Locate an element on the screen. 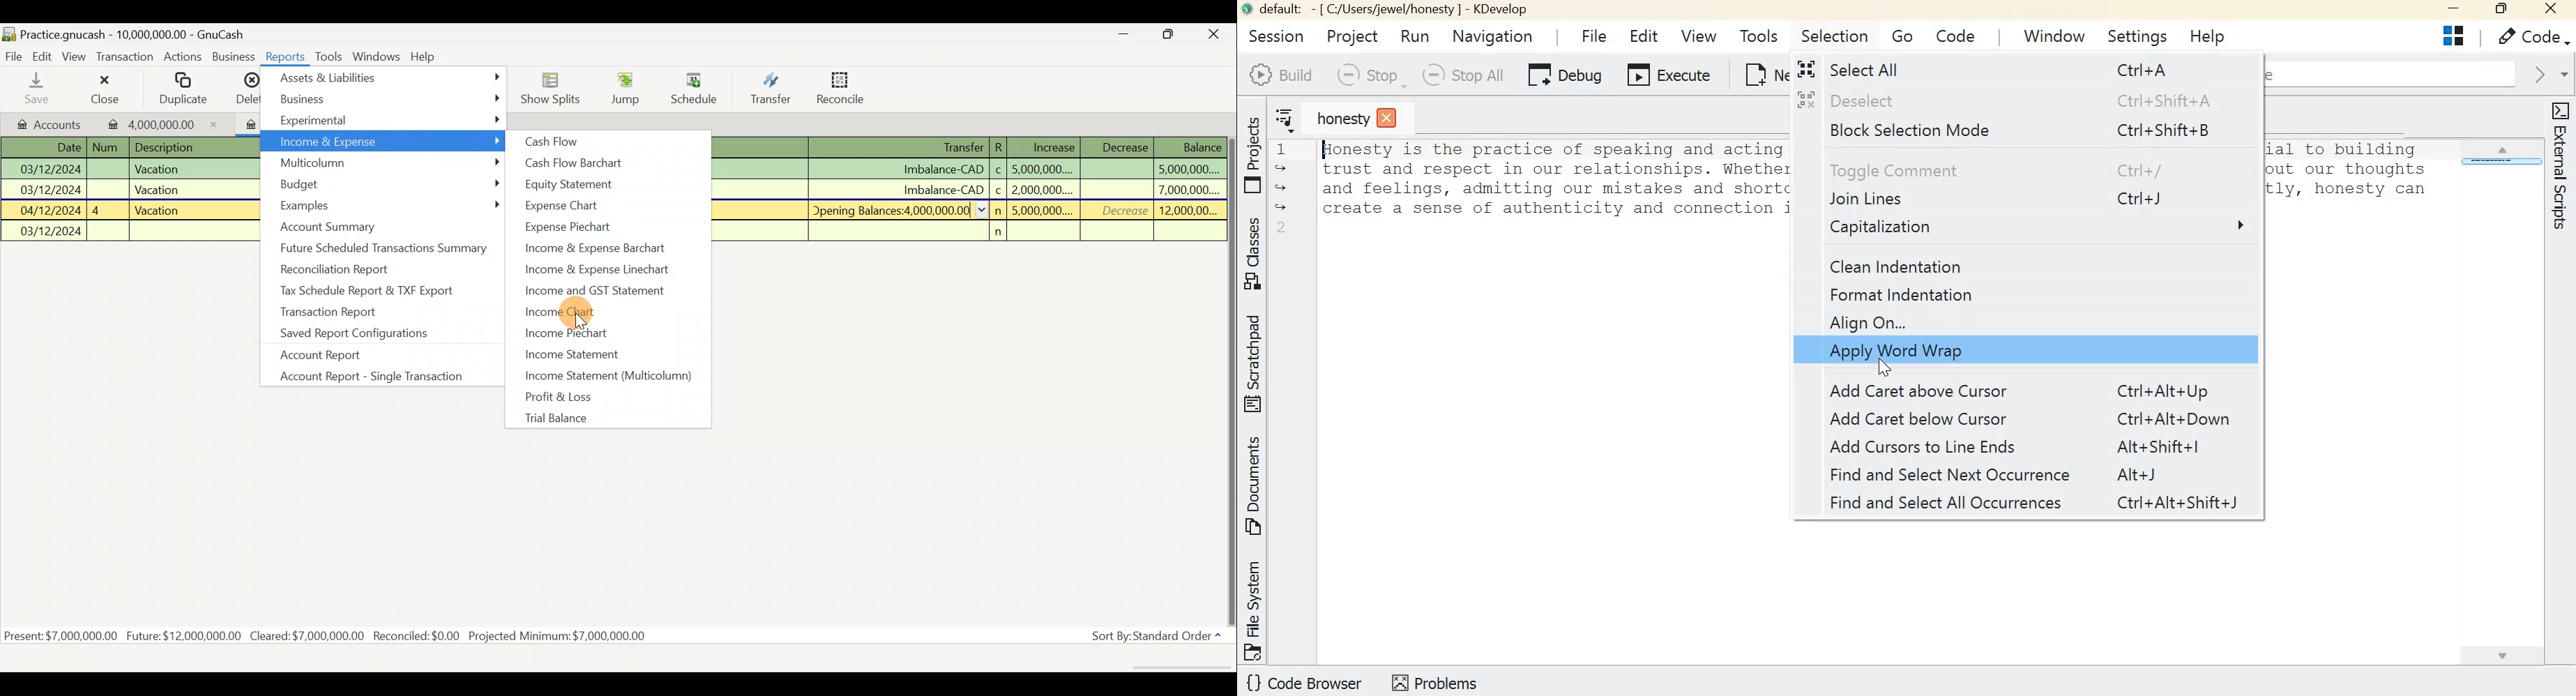  Maximize is located at coordinates (2499, 10).